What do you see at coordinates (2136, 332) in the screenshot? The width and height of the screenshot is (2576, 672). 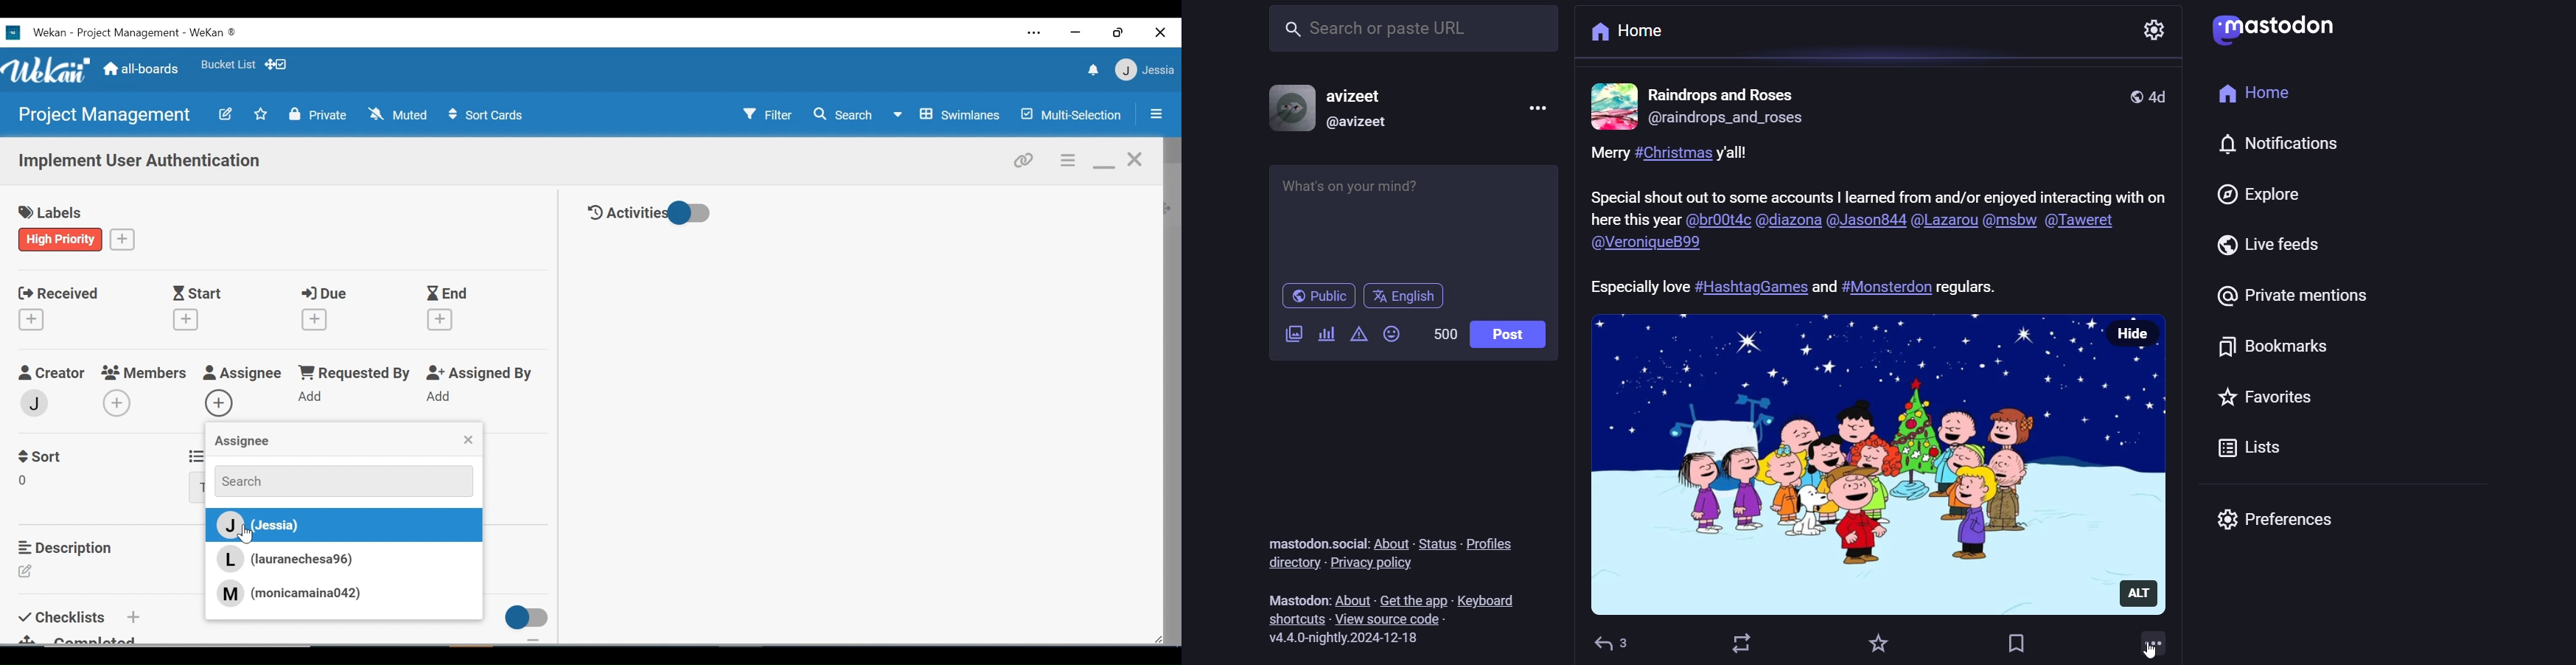 I see `HIde` at bounding box center [2136, 332].